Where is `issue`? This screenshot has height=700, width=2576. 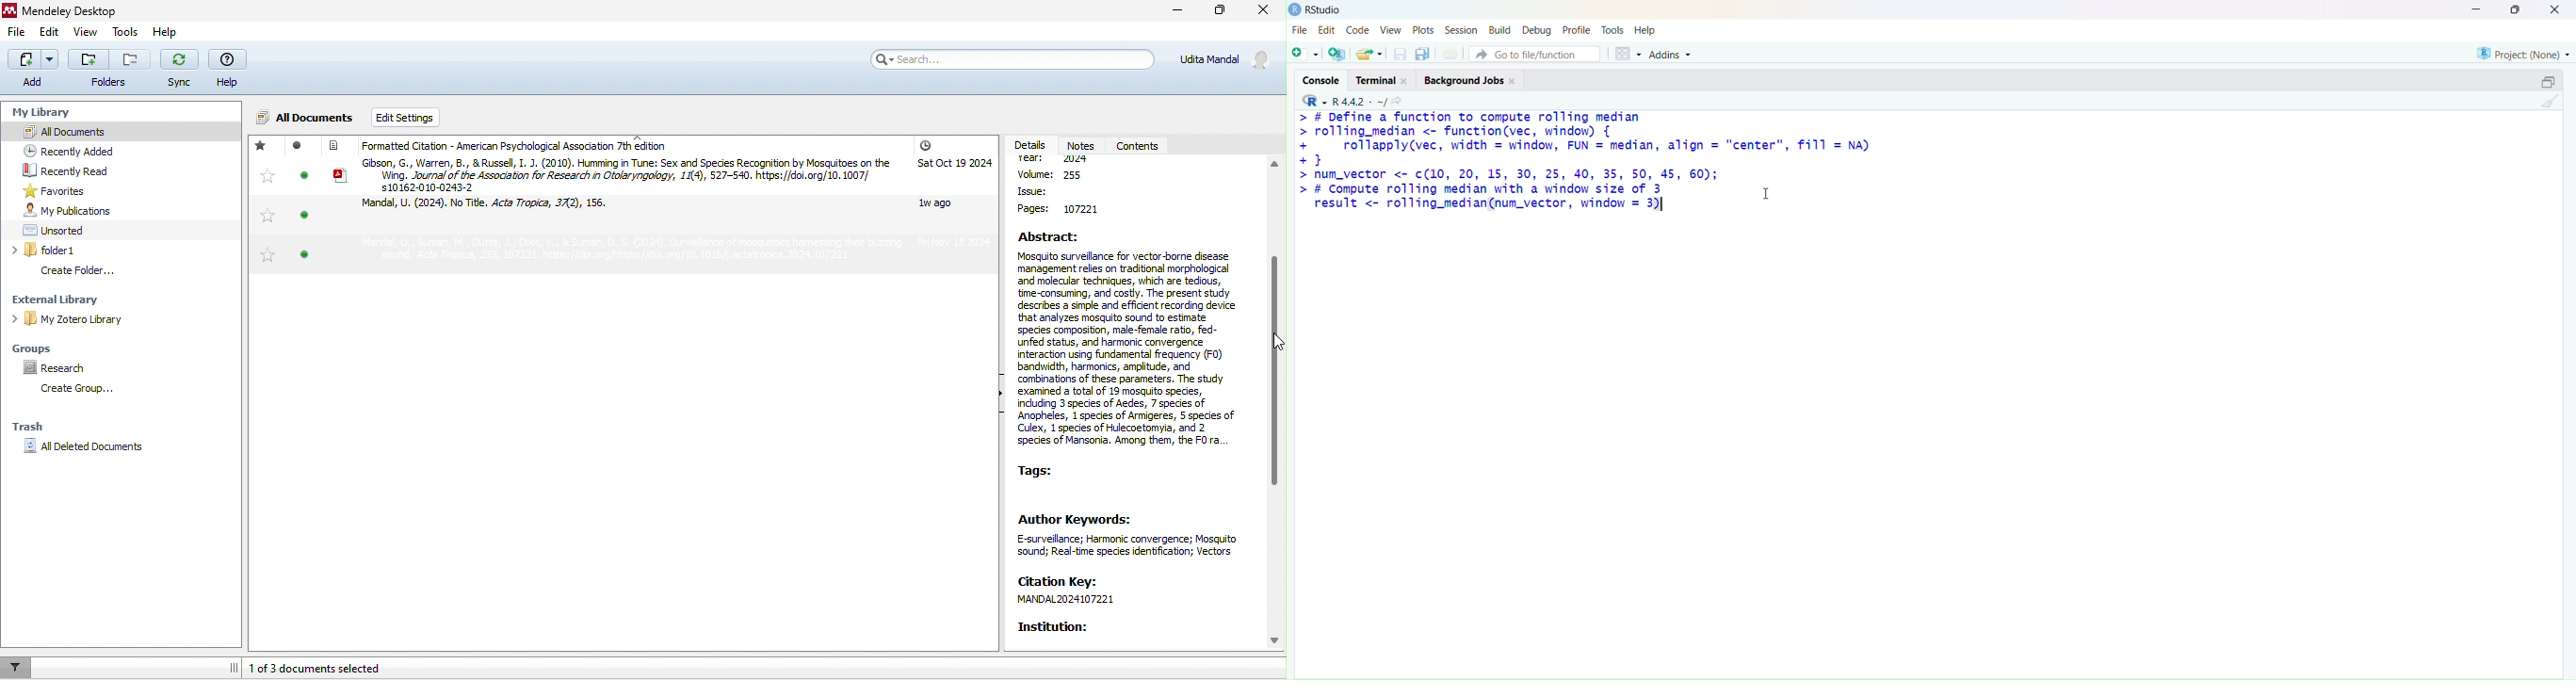
issue is located at coordinates (1046, 192).